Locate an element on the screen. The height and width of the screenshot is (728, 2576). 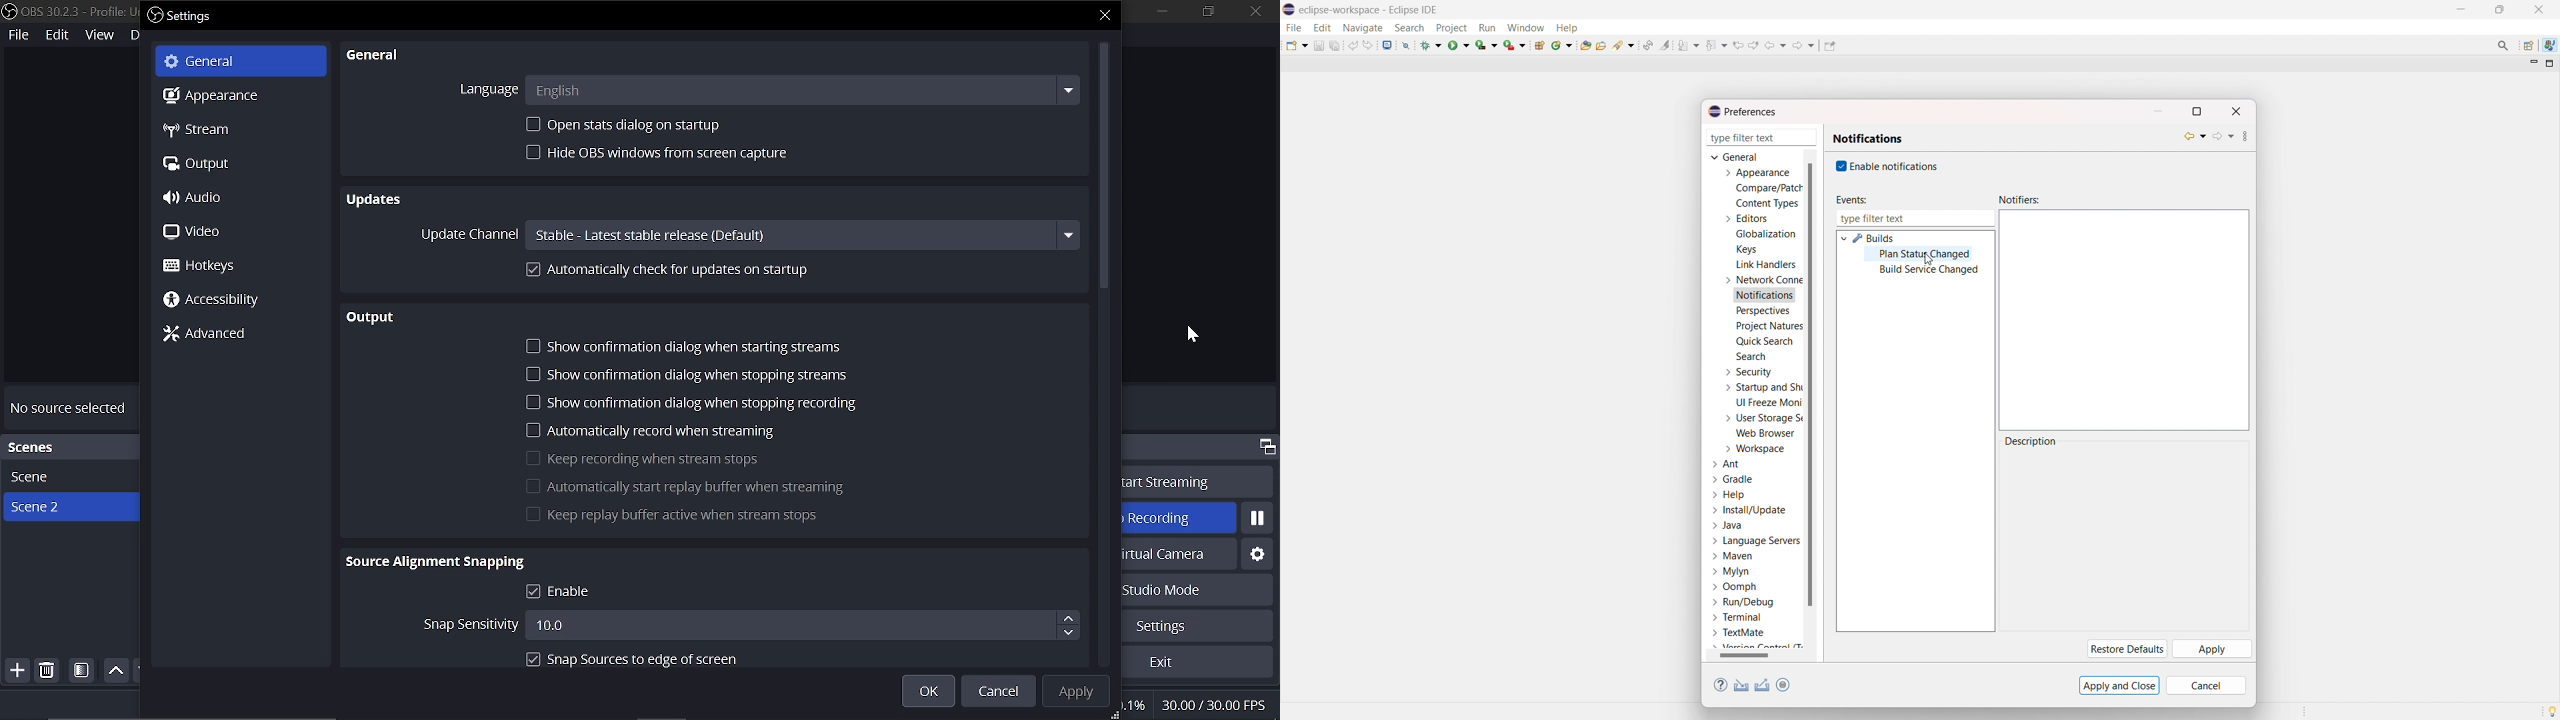
keep replay buffer active when stream stops is located at coordinates (666, 515).